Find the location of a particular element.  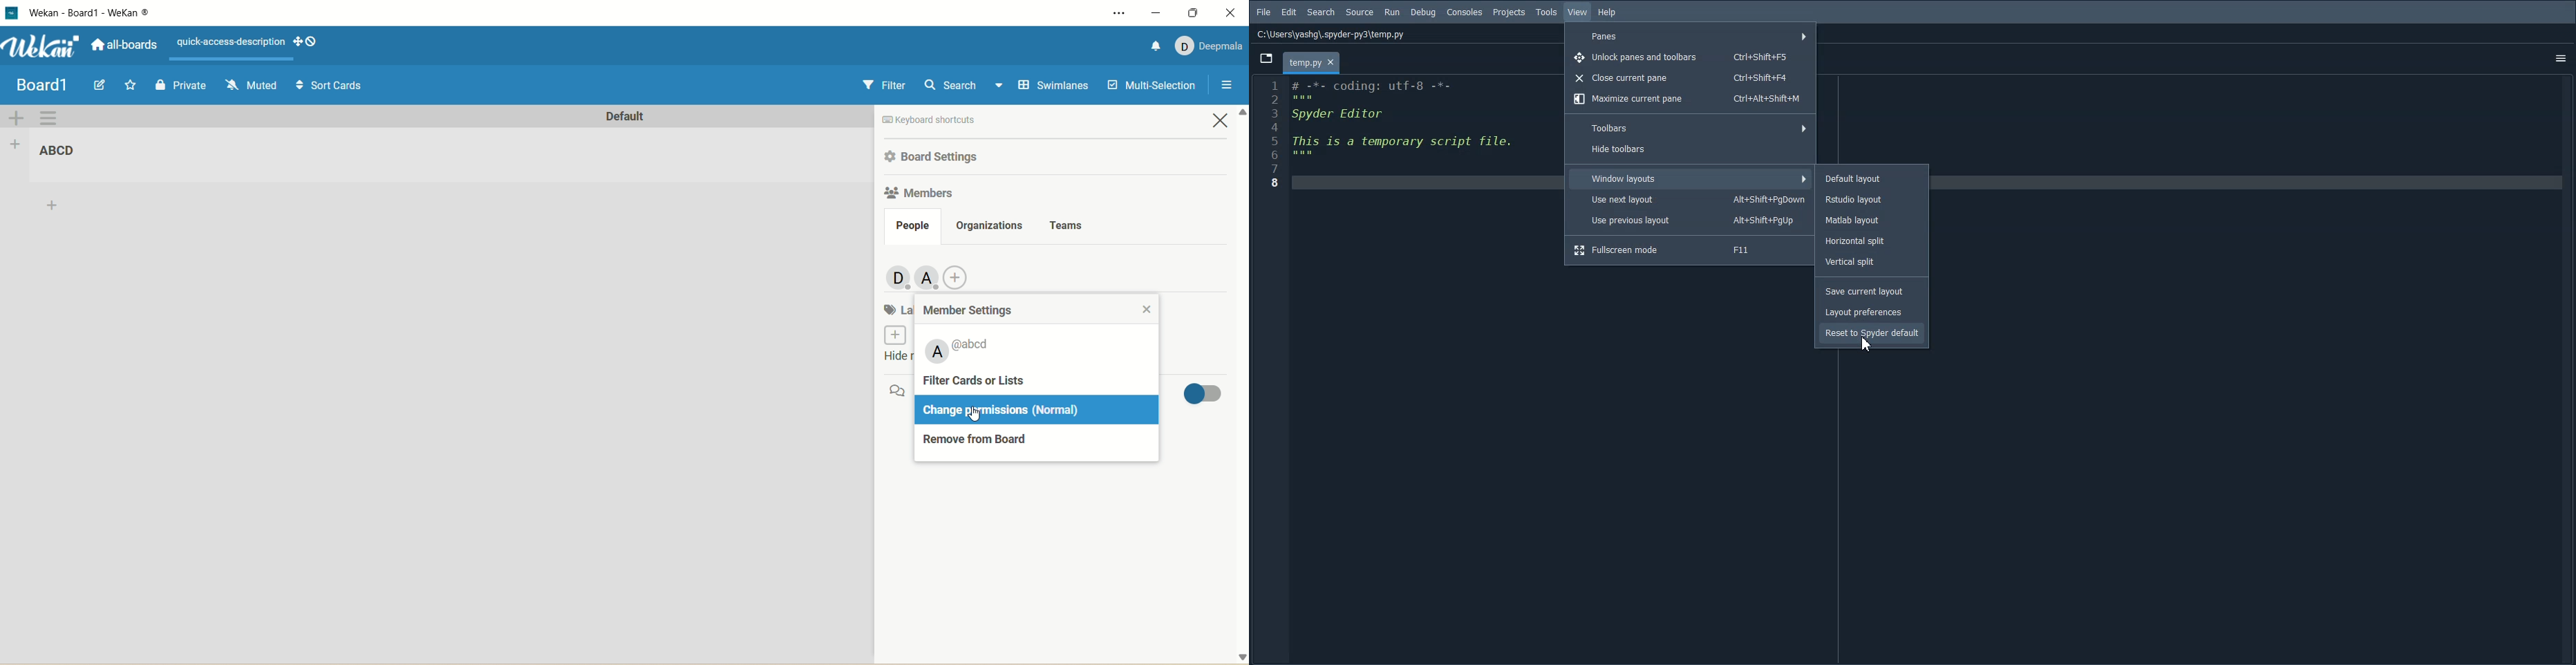

members is located at coordinates (896, 276).